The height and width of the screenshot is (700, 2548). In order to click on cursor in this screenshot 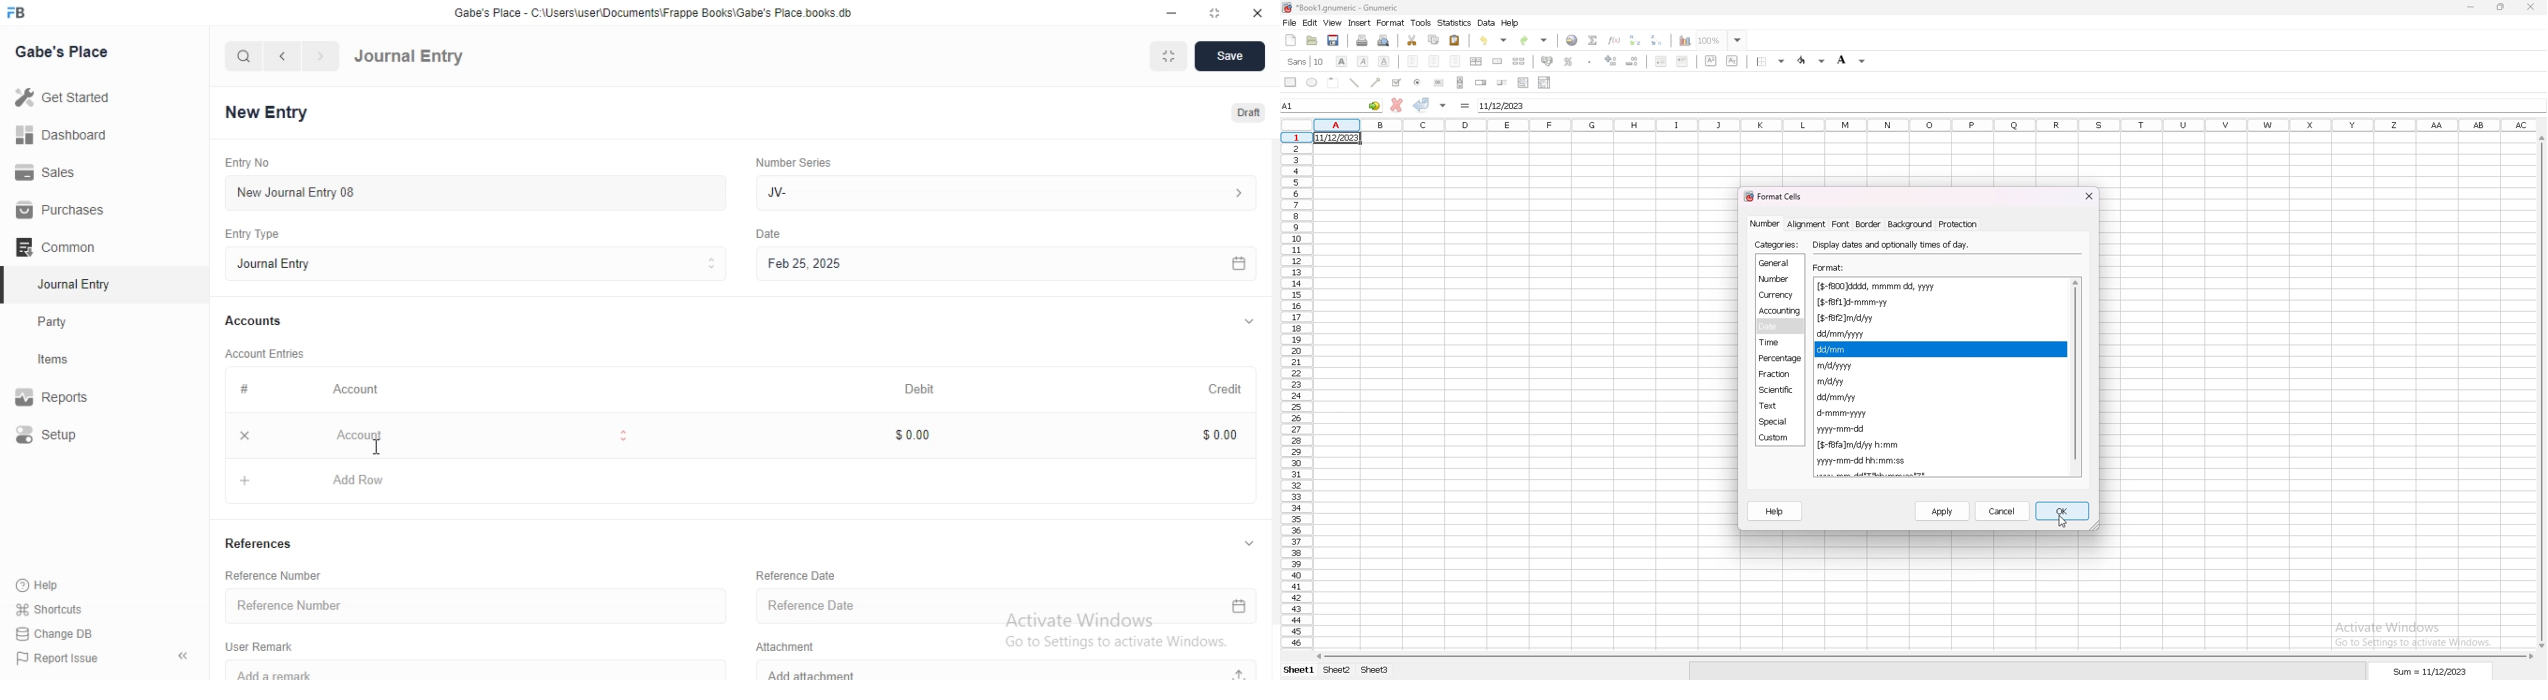, I will do `click(378, 445)`.